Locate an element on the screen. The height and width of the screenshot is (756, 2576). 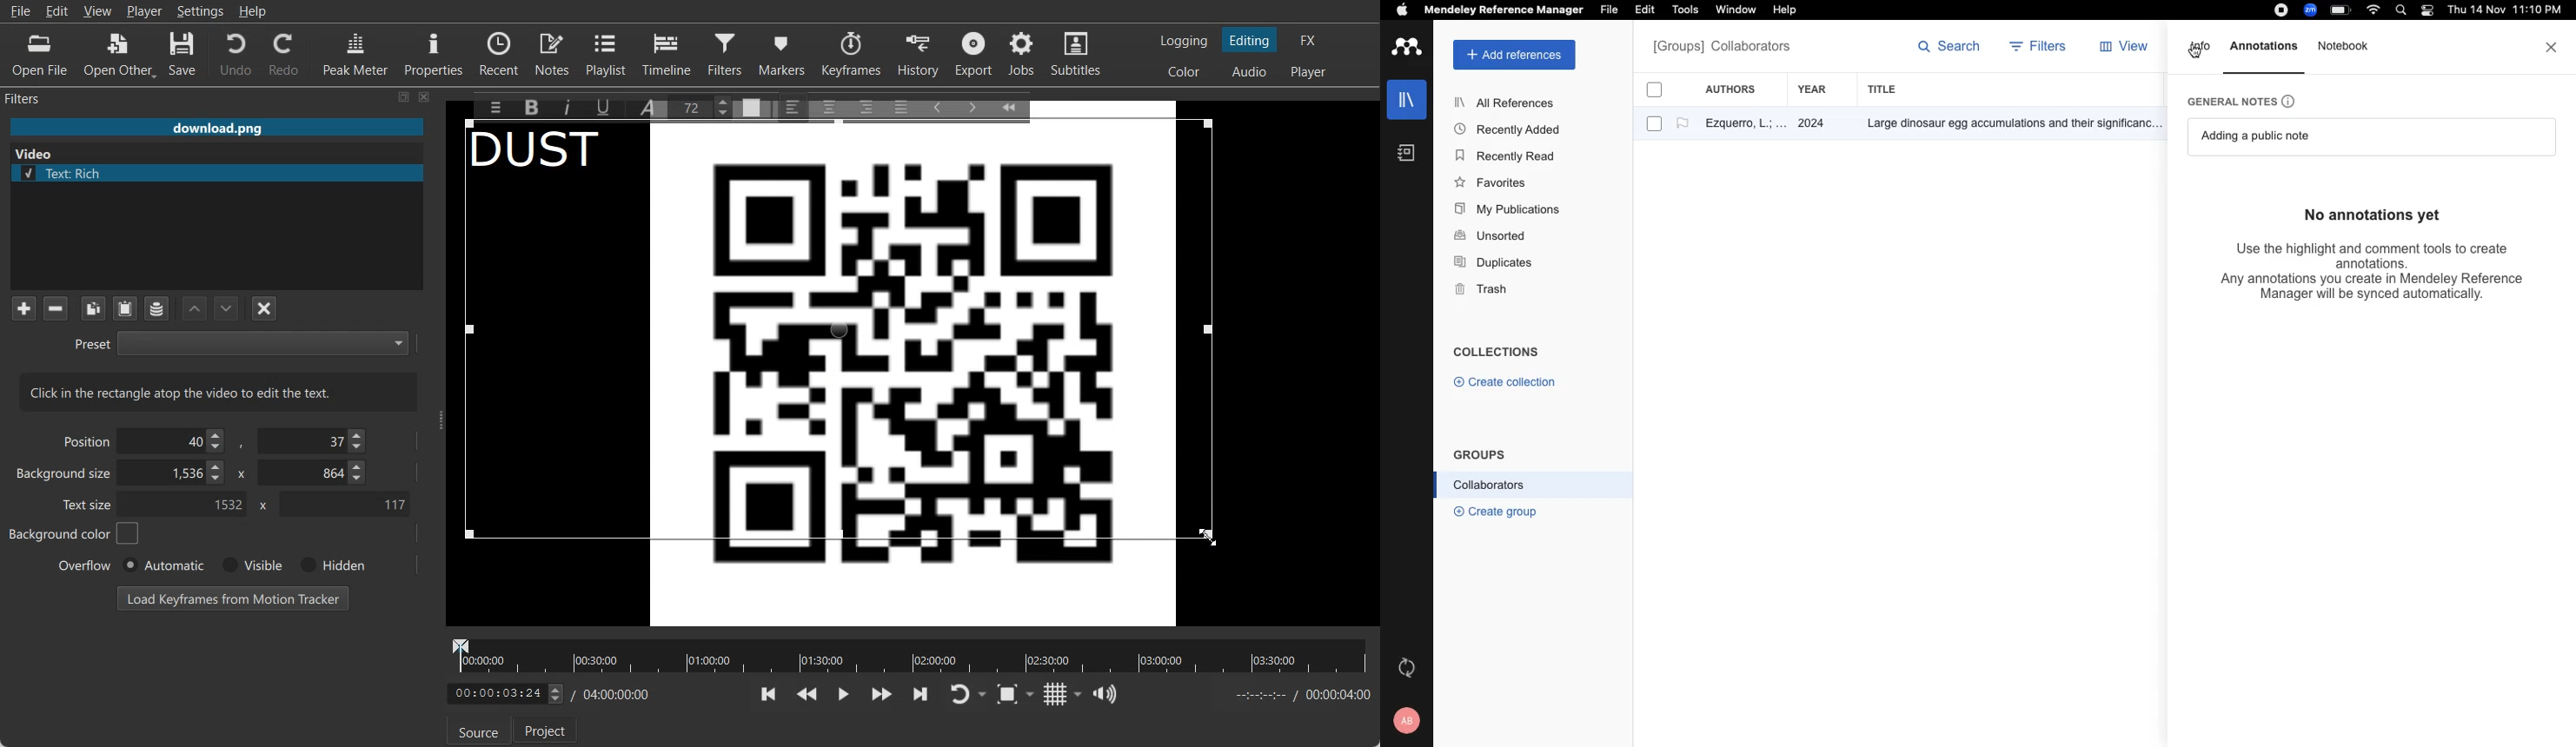
wifi is located at coordinates (2376, 10).